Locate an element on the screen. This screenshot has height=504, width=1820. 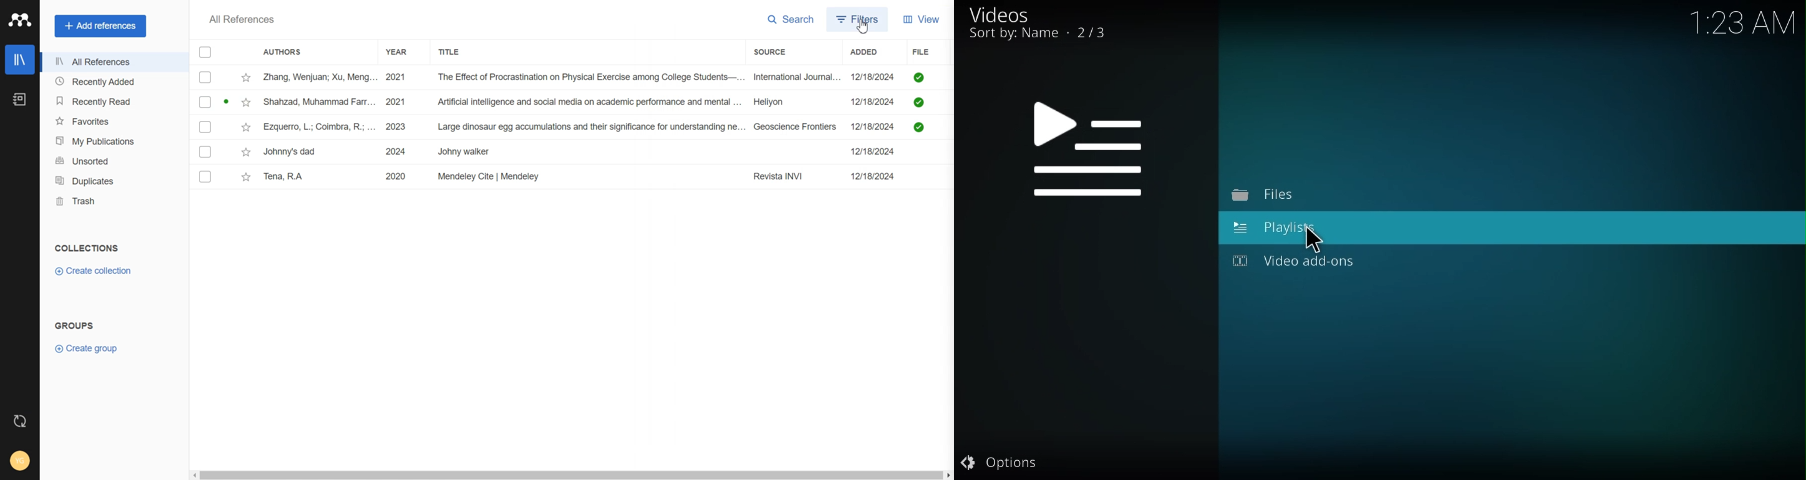
Groups is located at coordinates (75, 325).